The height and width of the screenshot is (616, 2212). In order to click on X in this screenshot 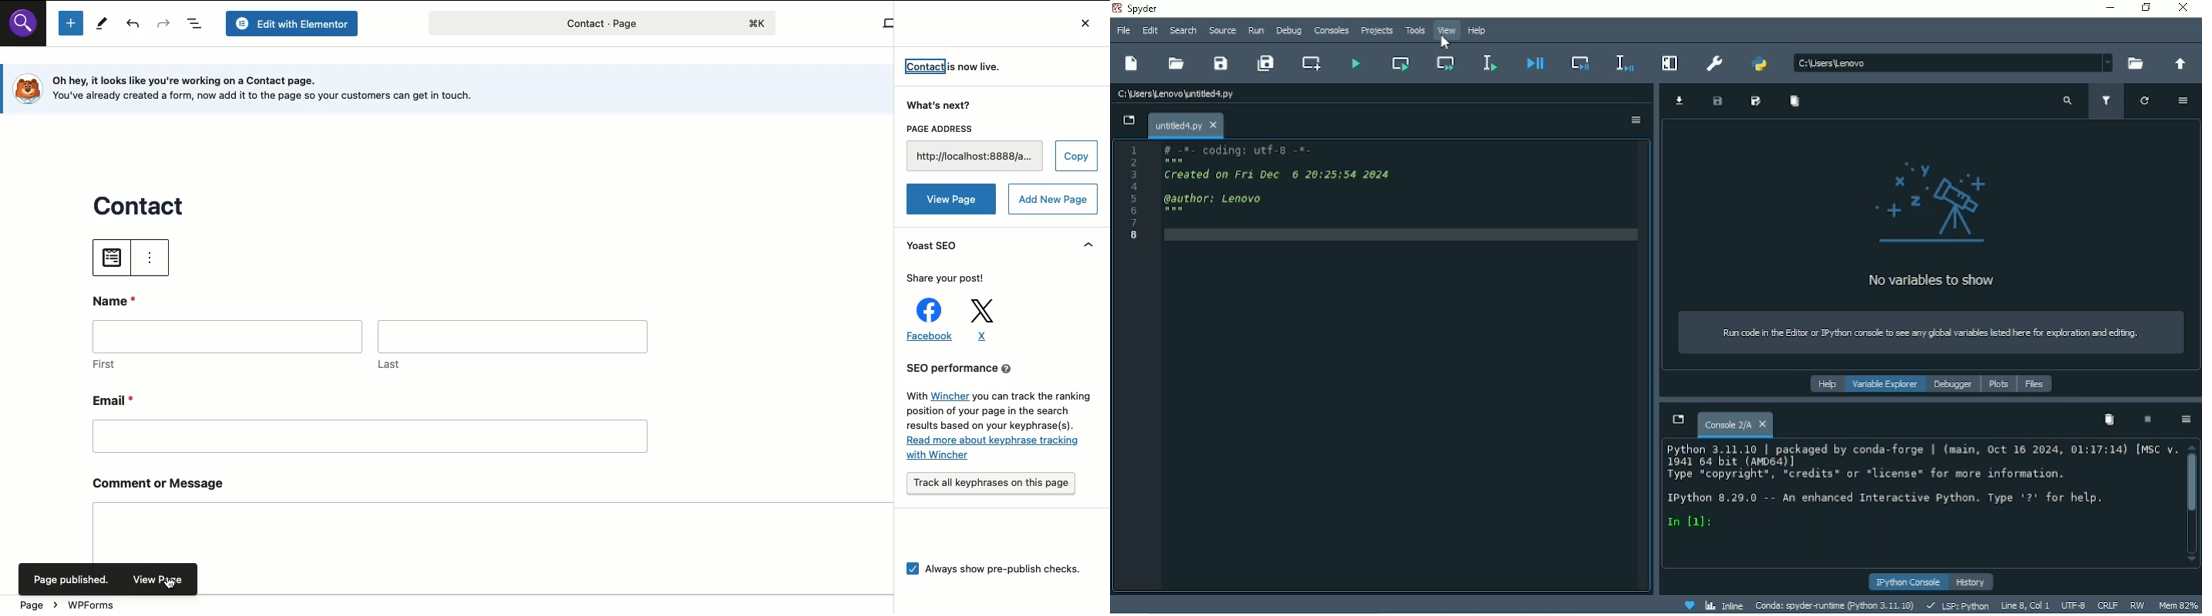, I will do `click(986, 319)`.